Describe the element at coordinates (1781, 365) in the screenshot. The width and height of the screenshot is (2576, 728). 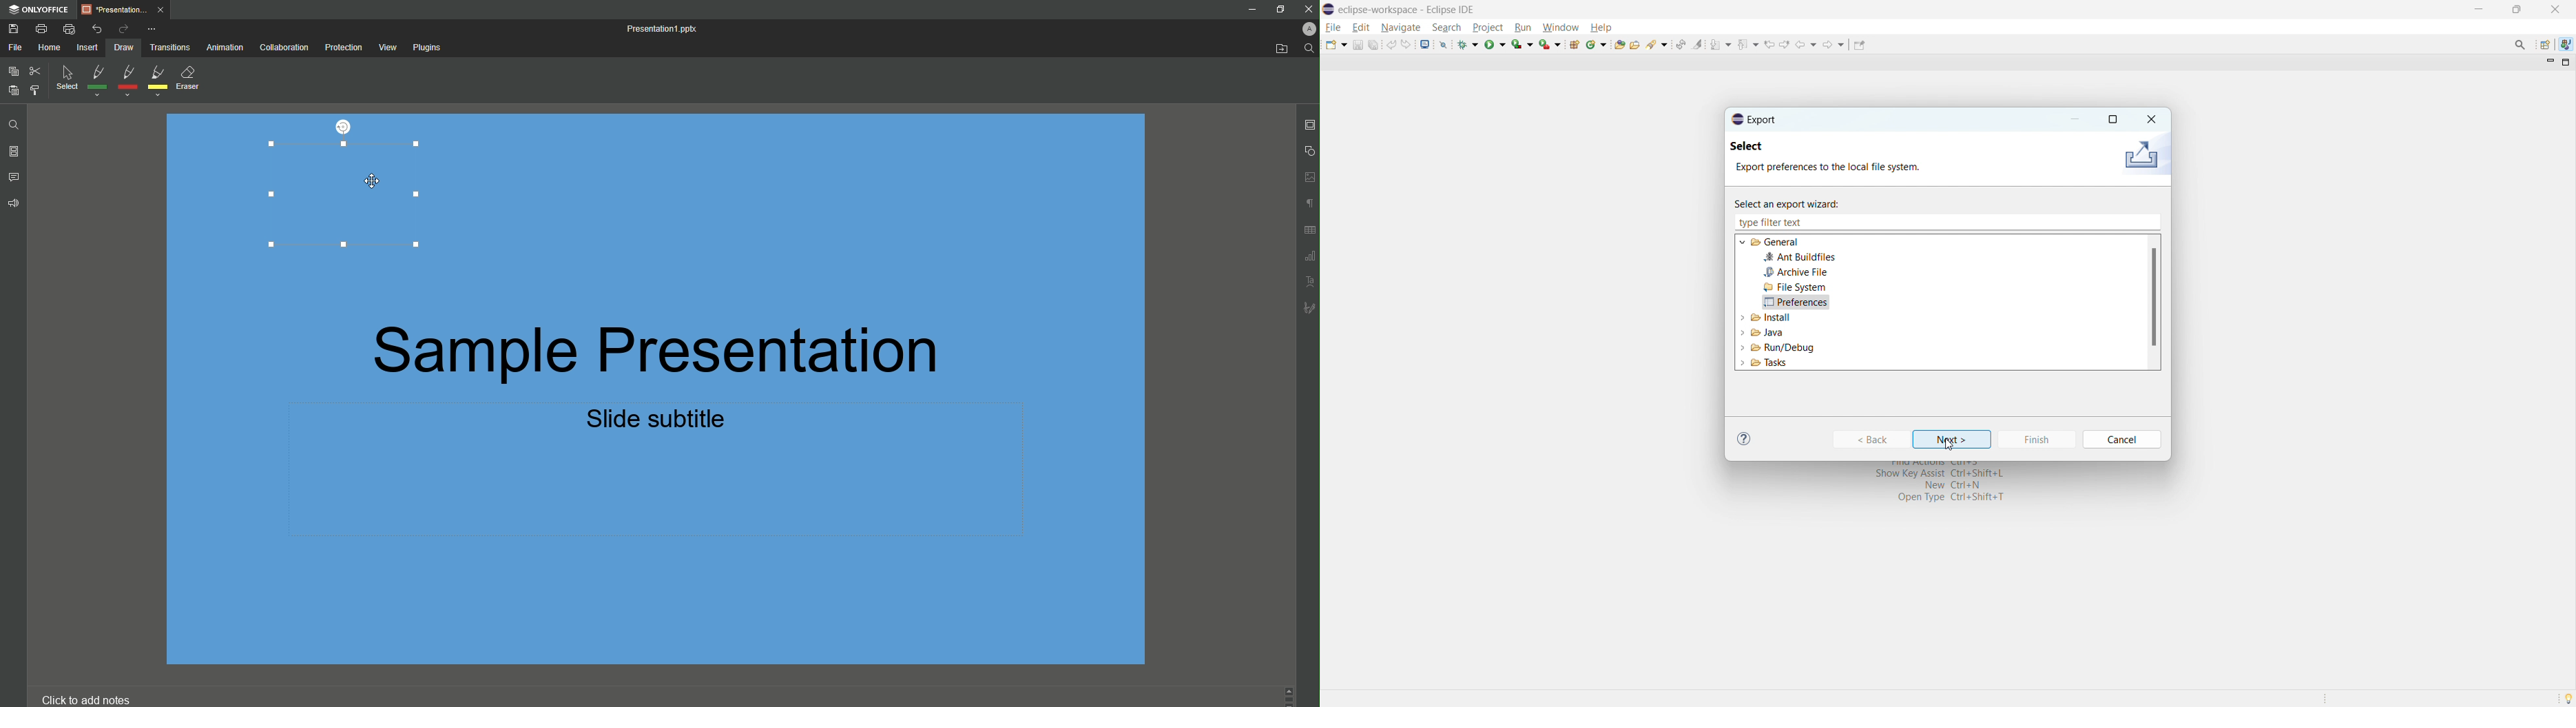
I see `Tasks` at that location.